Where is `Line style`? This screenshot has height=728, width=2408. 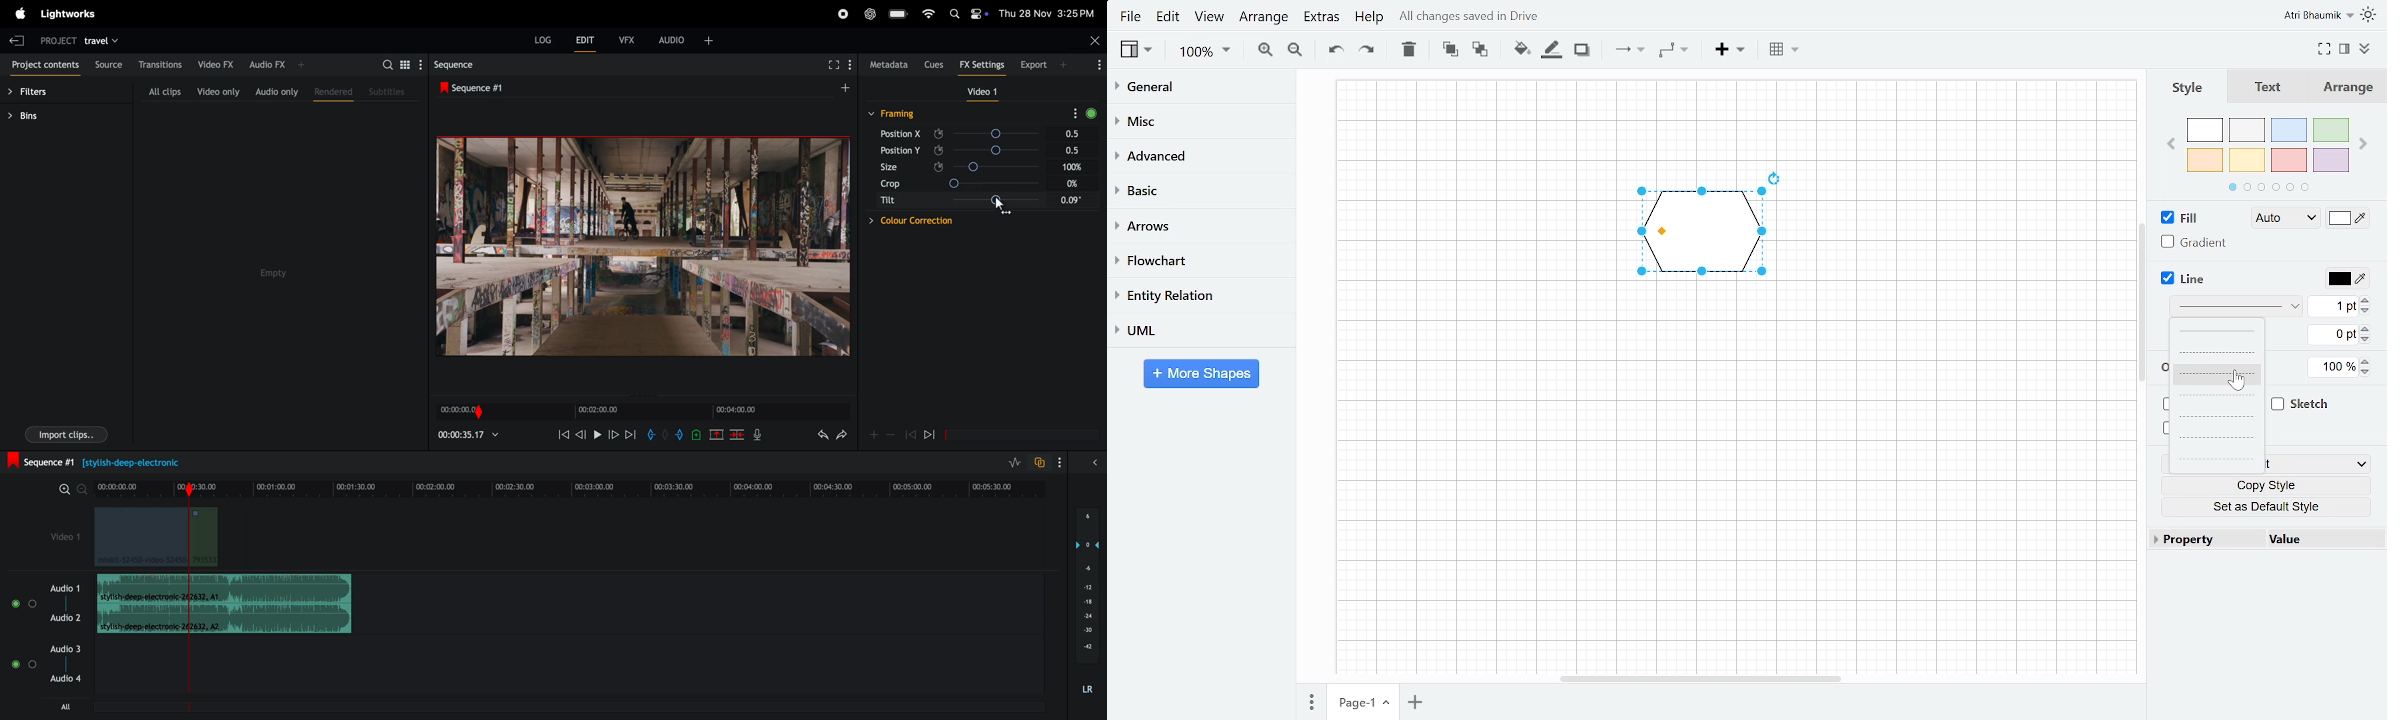 Line style is located at coordinates (2236, 306).